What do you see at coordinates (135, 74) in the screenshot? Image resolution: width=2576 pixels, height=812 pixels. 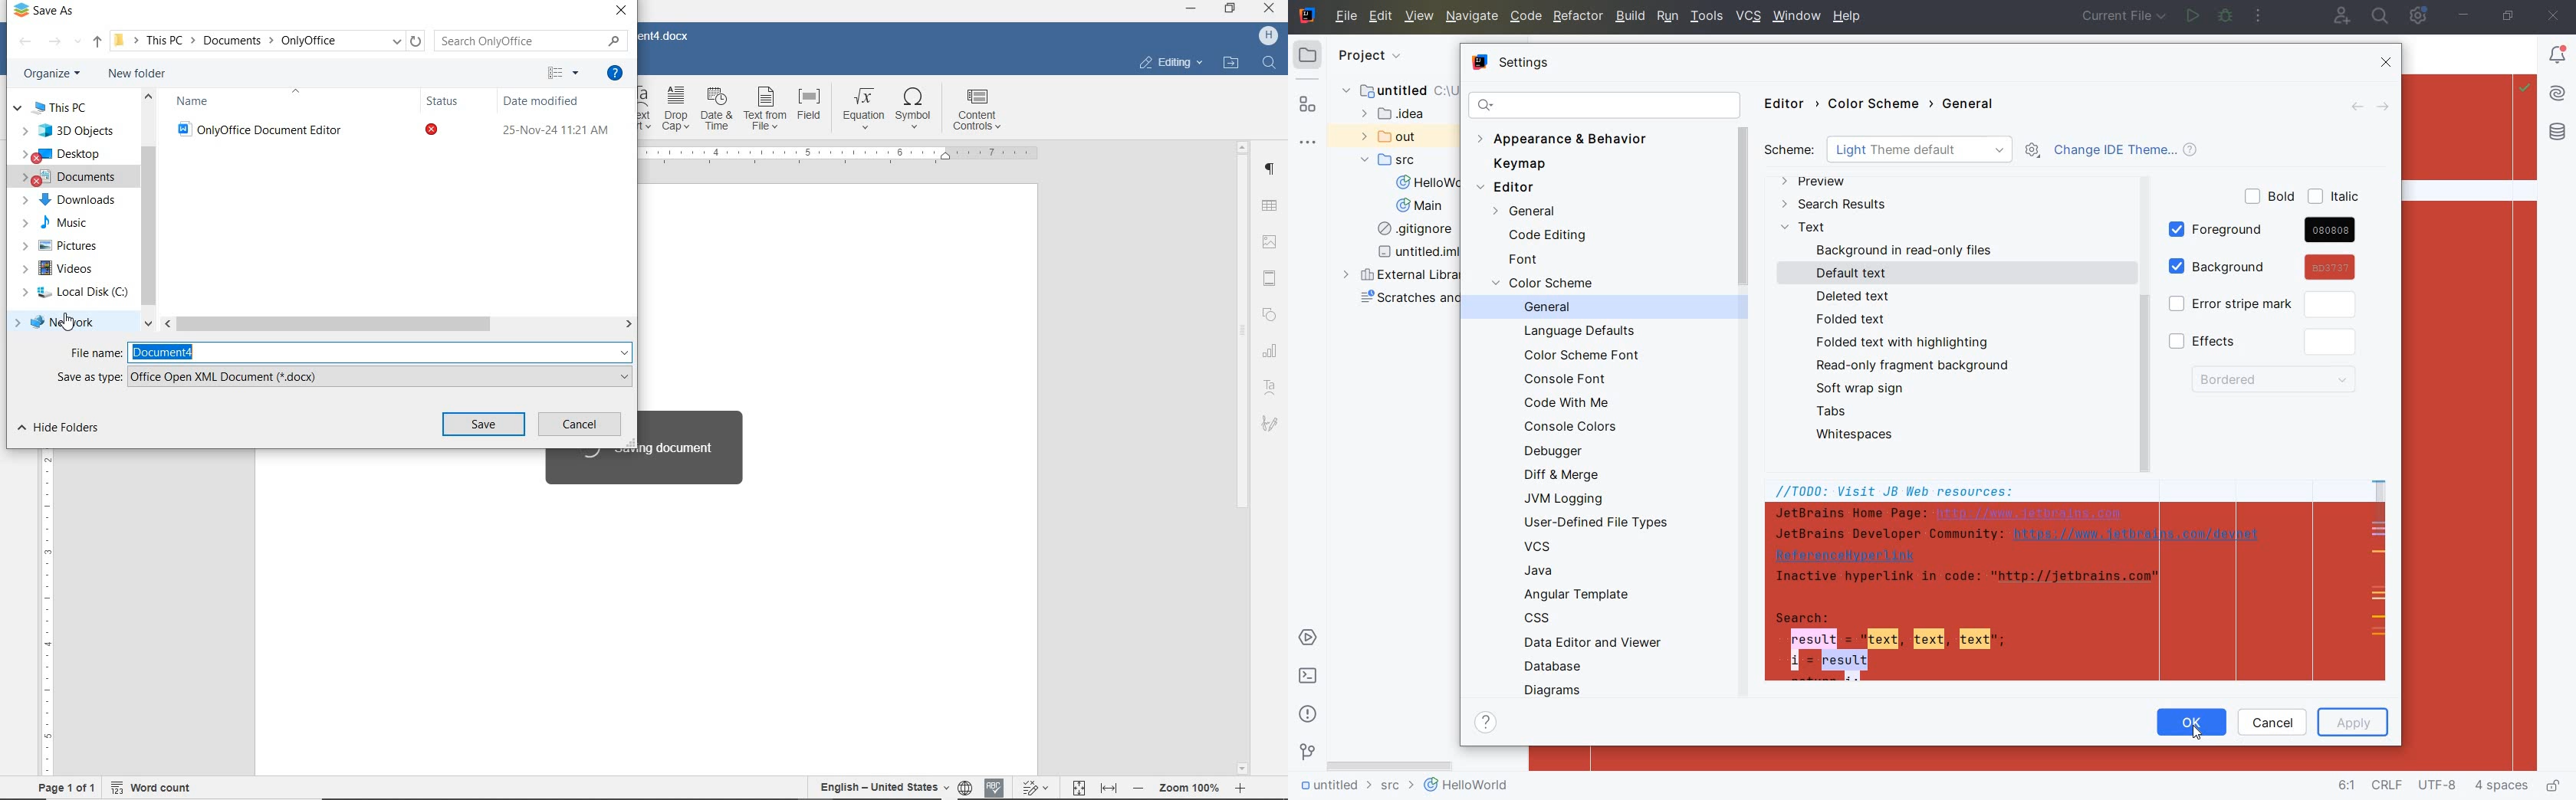 I see `new folder` at bounding box center [135, 74].